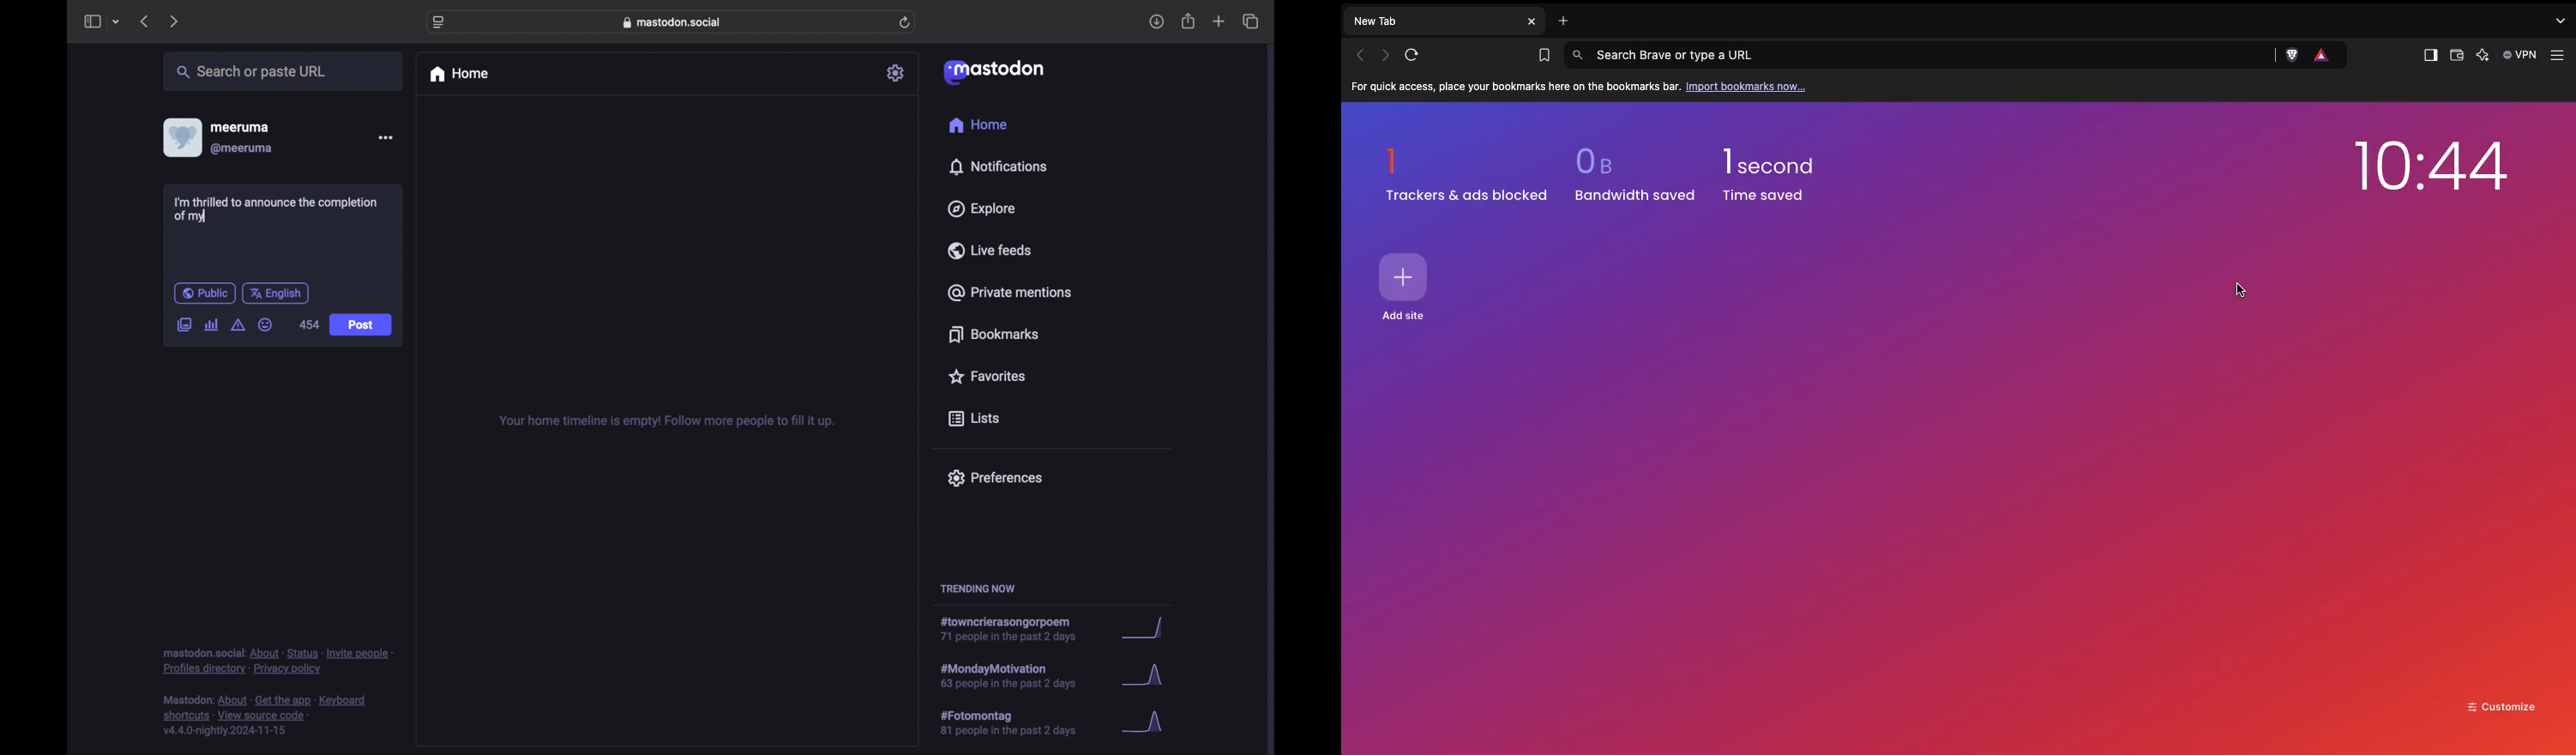  Describe the element at coordinates (1147, 677) in the screenshot. I see `graph` at that location.